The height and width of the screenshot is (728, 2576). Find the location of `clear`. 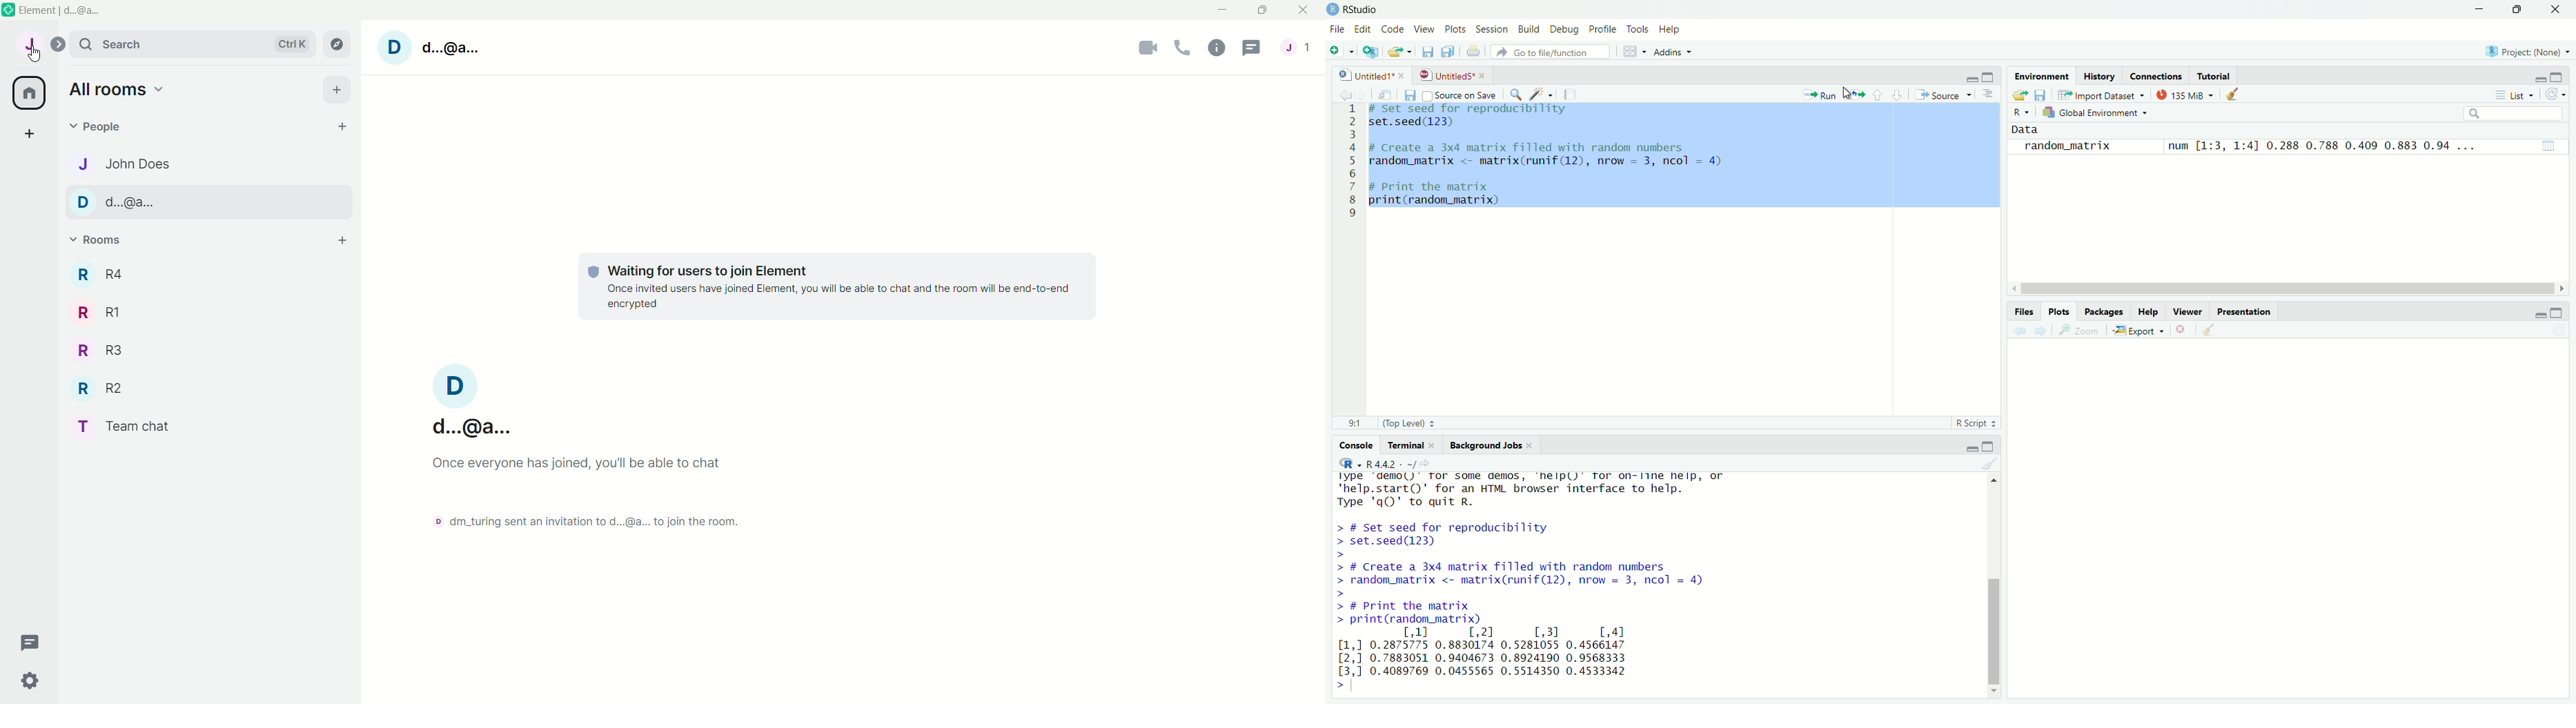

clear is located at coordinates (2233, 96).